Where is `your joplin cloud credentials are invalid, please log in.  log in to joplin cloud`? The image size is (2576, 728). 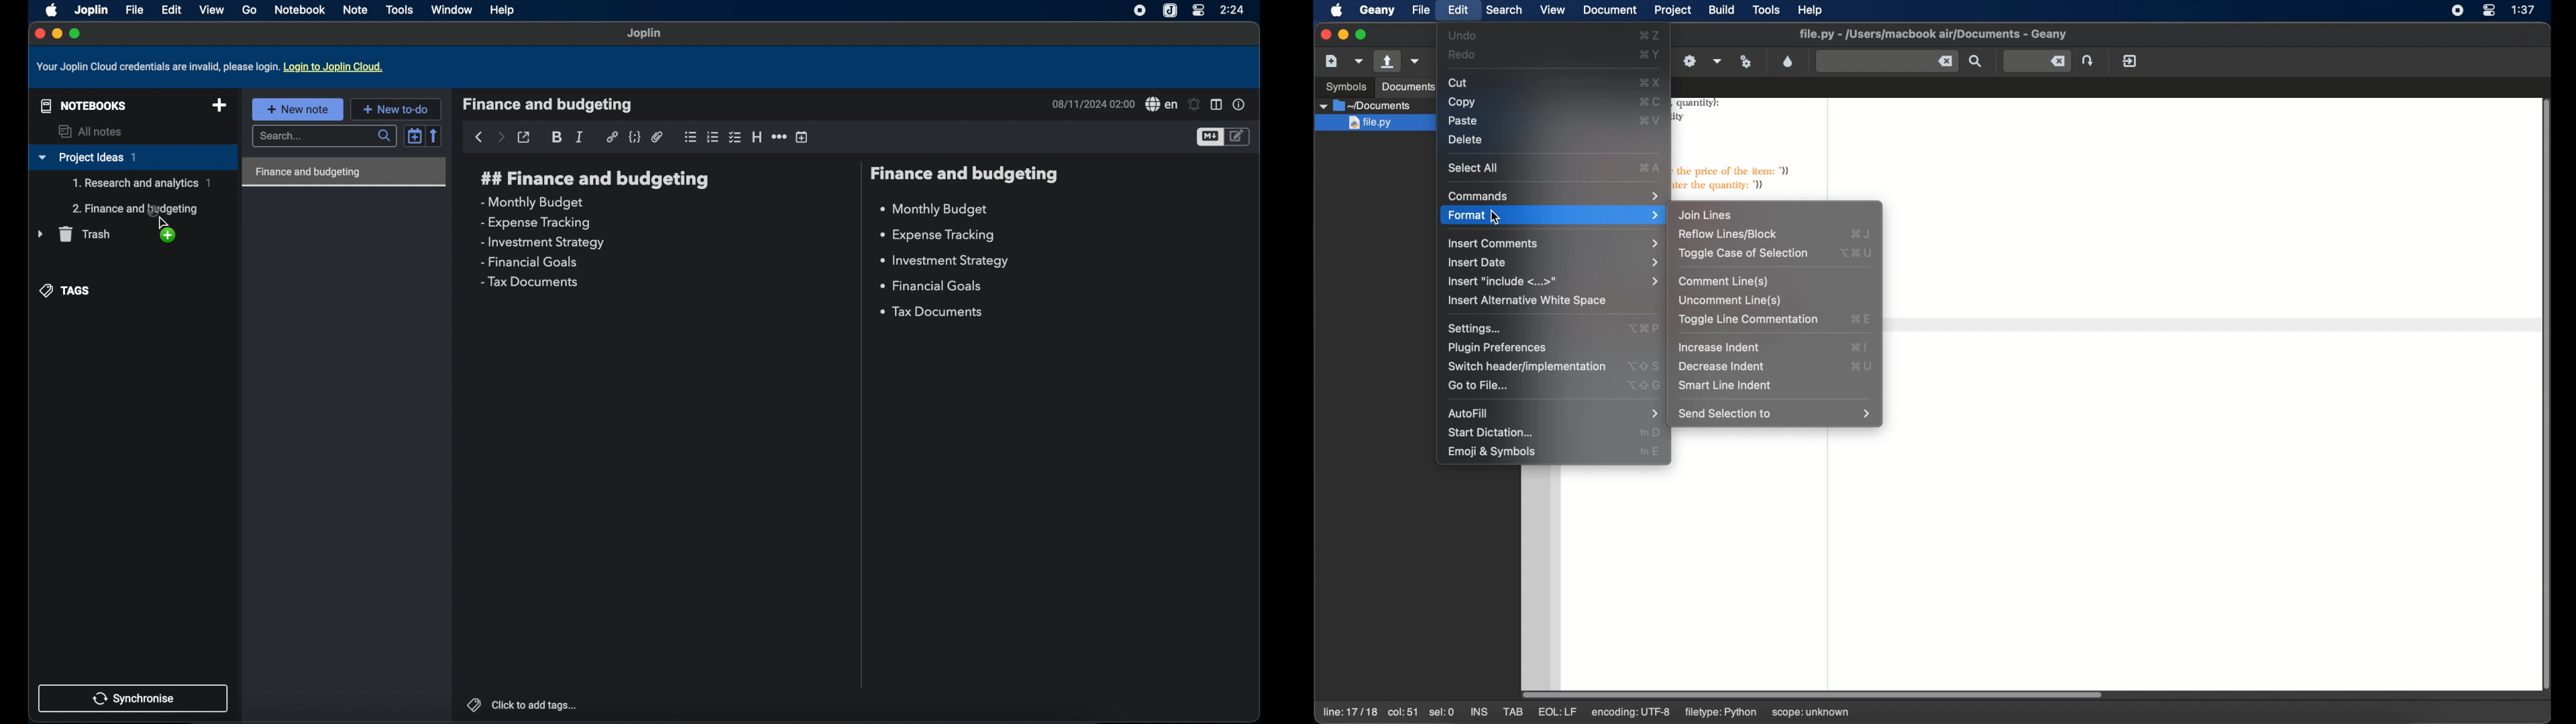
your joplin cloud credentials are invalid, please log in.  log in to joplin cloud is located at coordinates (213, 67).